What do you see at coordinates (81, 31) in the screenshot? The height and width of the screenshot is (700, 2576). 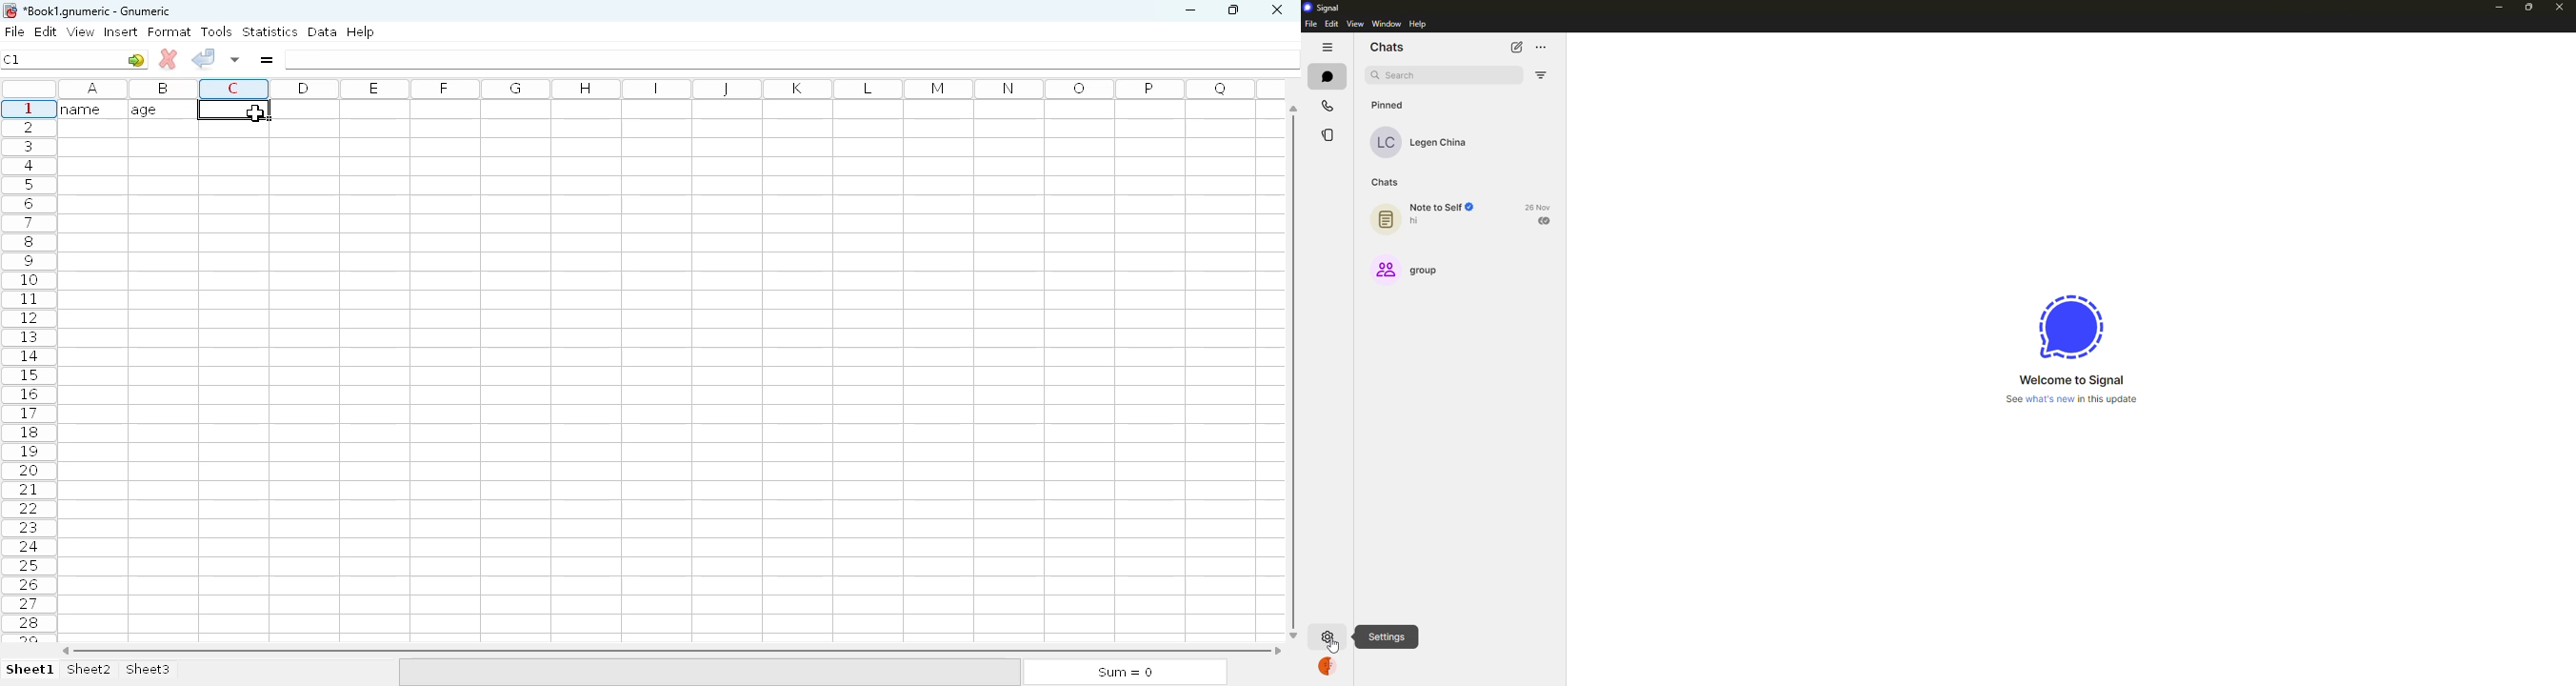 I see `view` at bounding box center [81, 31].